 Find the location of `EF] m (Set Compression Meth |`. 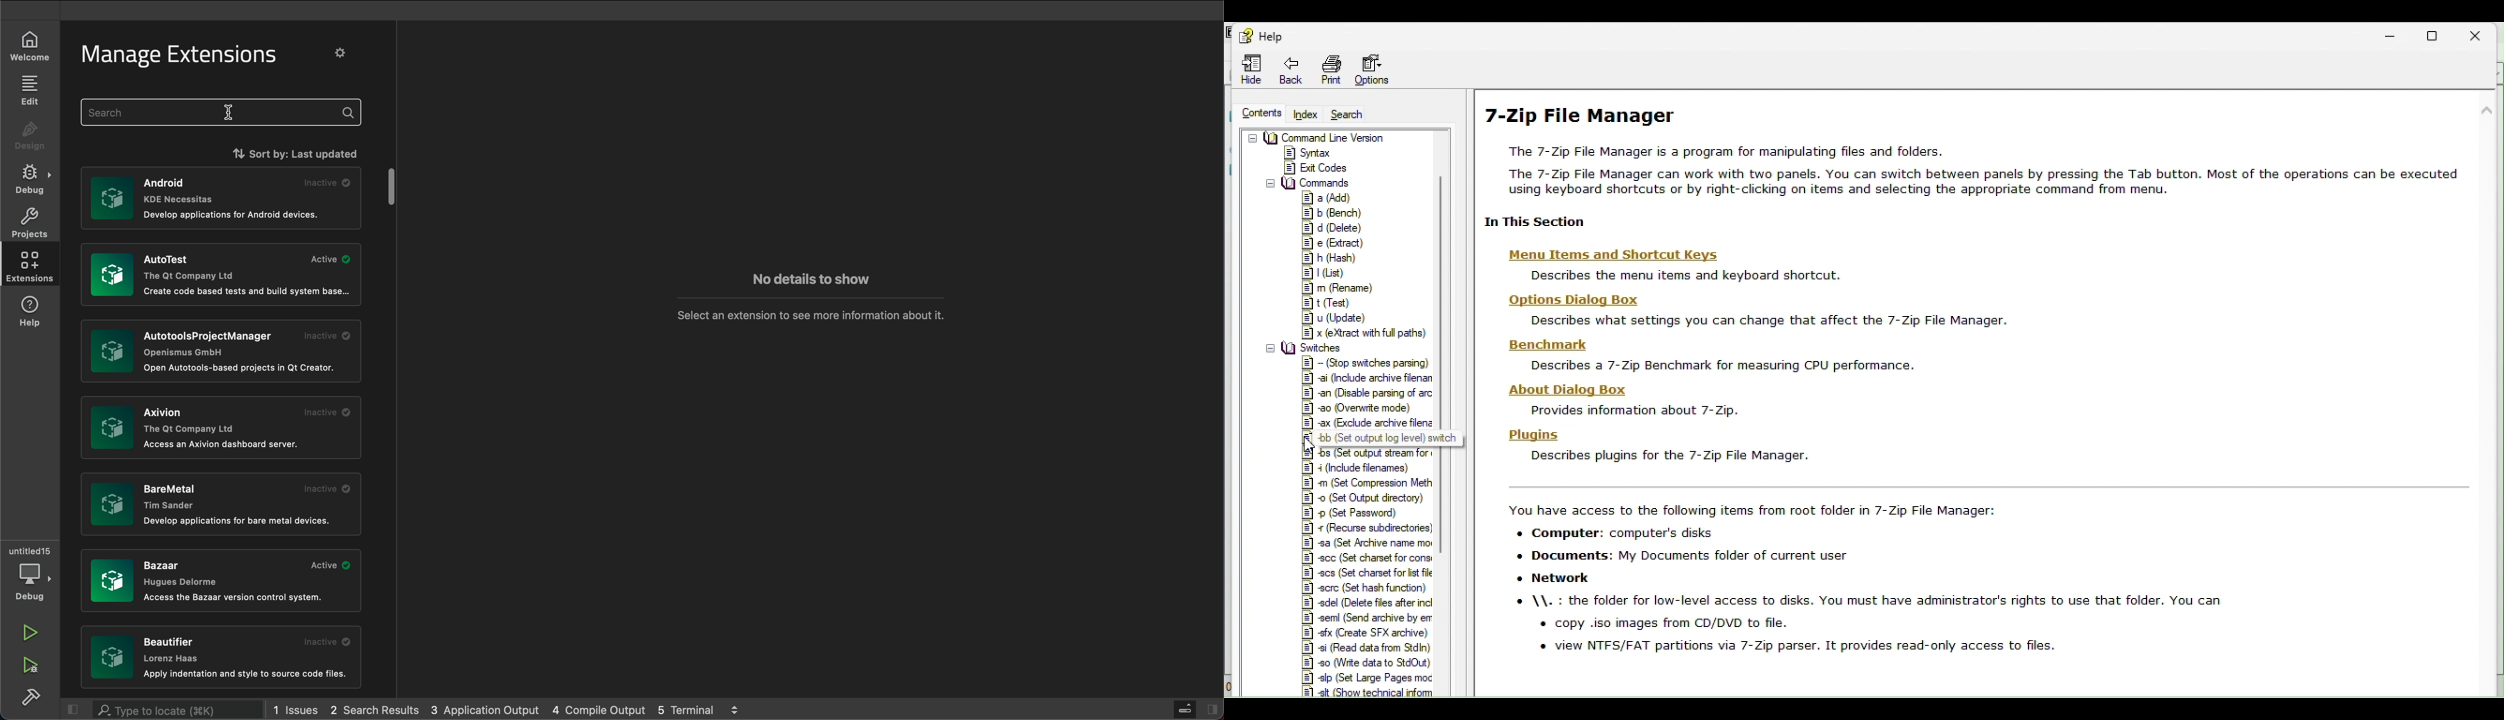

EF] m (Set Compression Meth | is located at coordinates (1371, 483).